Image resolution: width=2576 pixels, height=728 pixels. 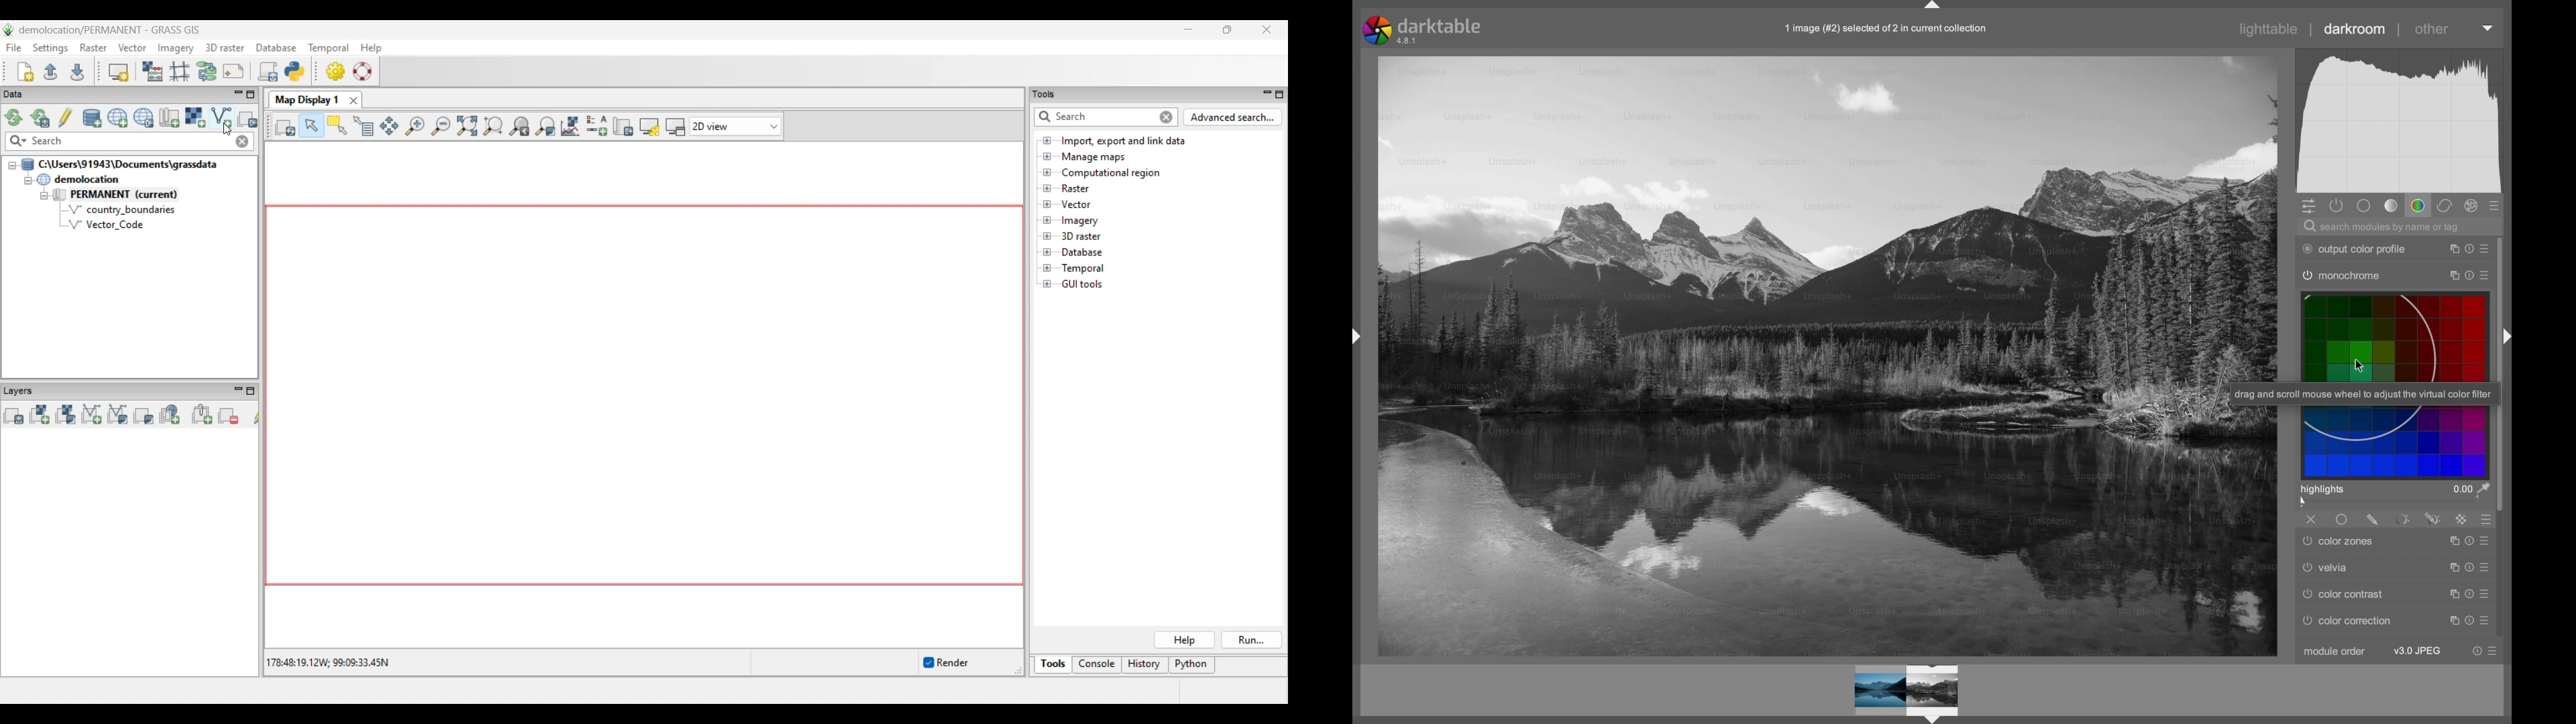 I want to click on raster mask, so click(x=2461, y=519).